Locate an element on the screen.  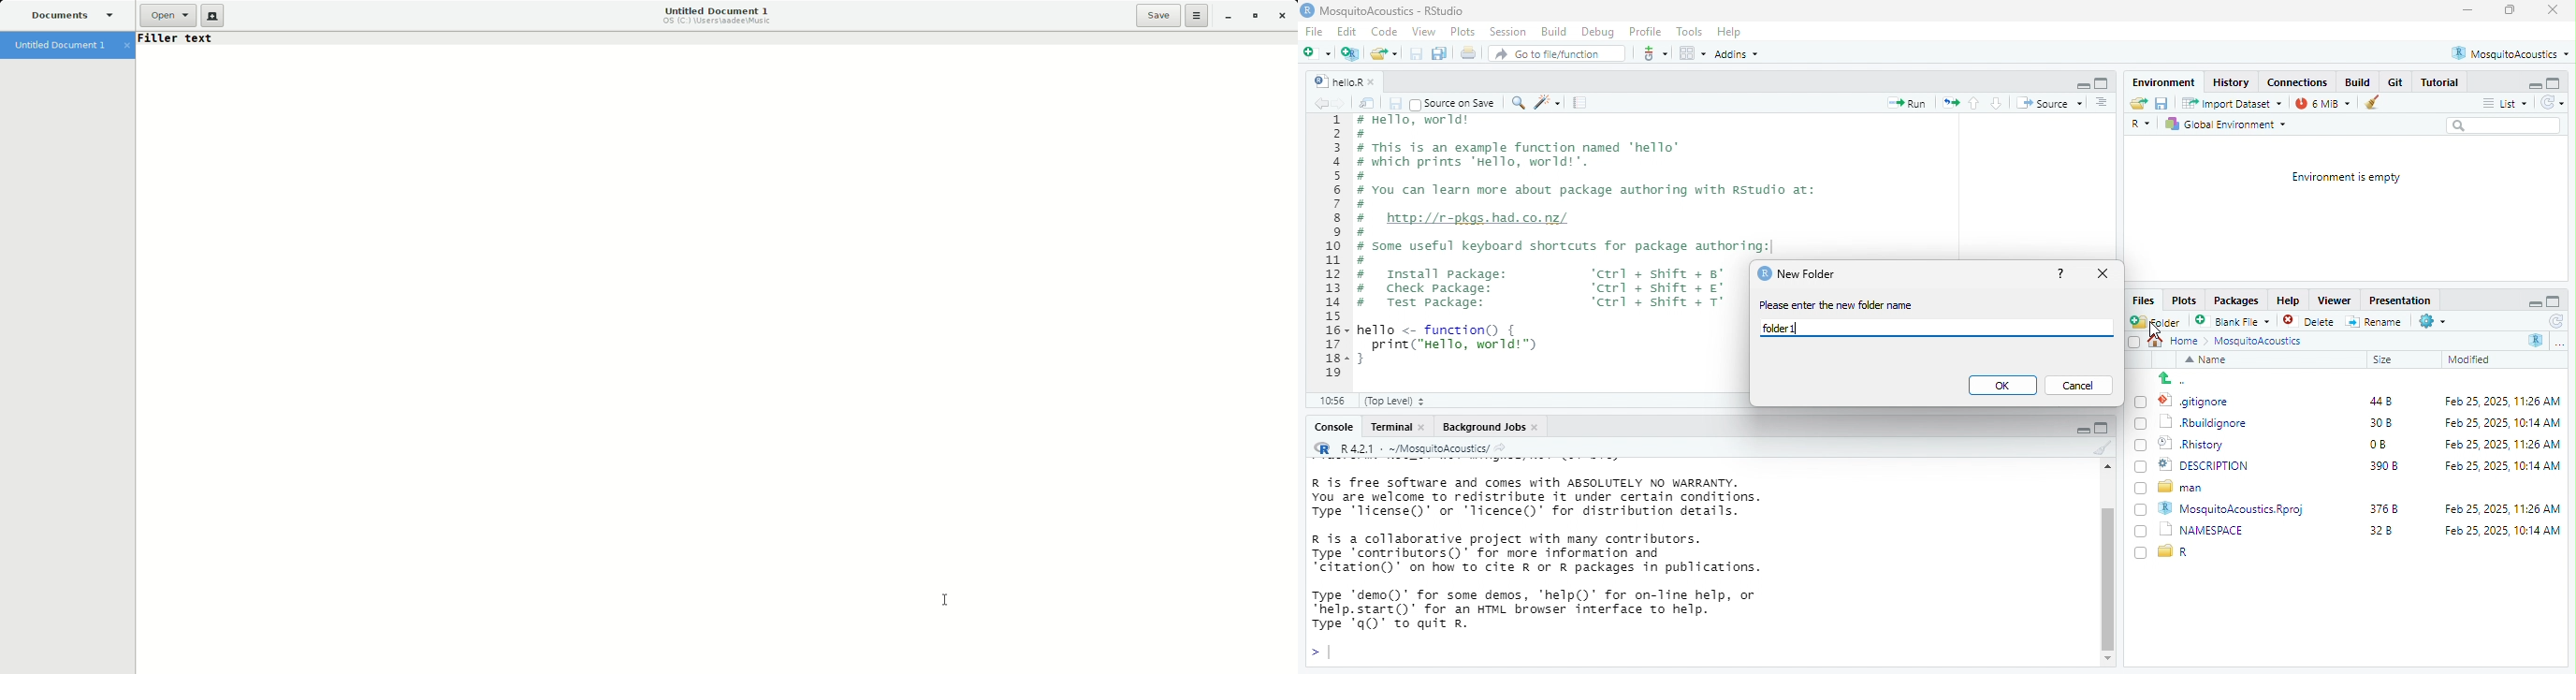
 MosquitoAcoustics.Rproj is located at coordinates (2238, 508).